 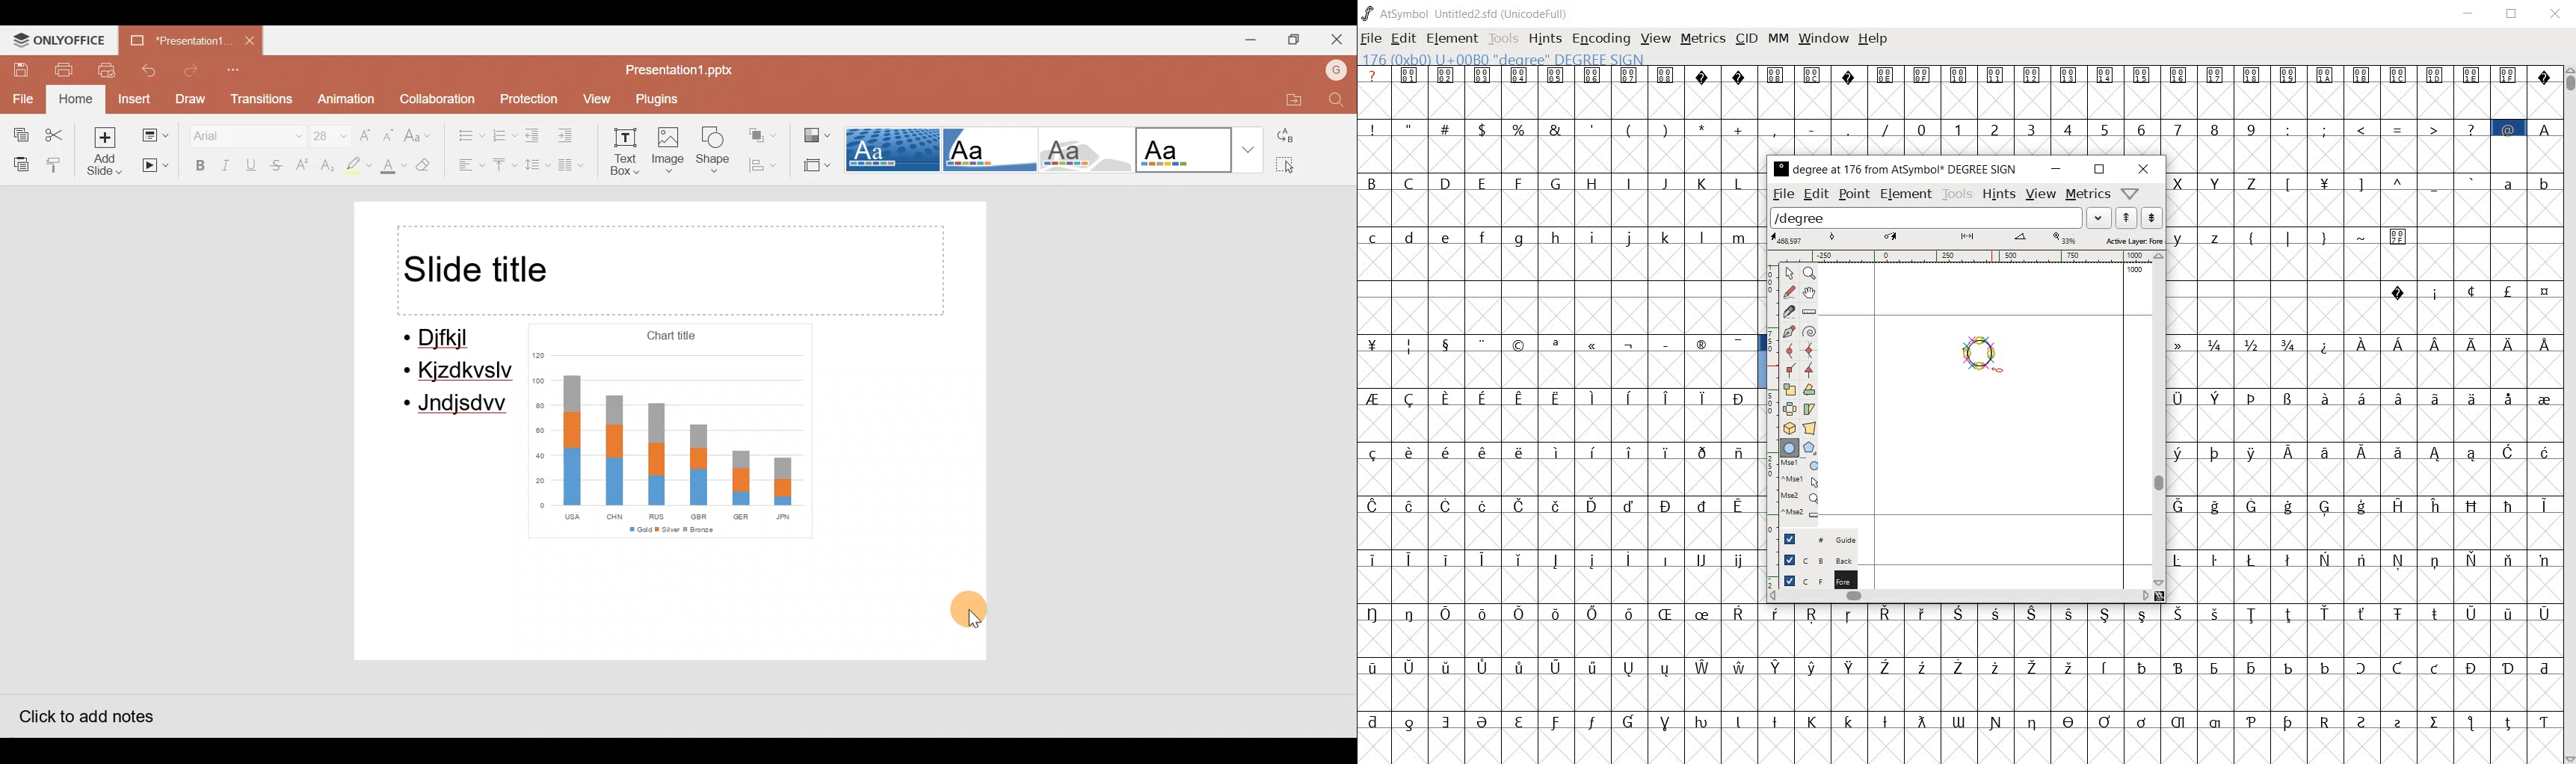 I want to click on Underline, so click(x=248, y=164).